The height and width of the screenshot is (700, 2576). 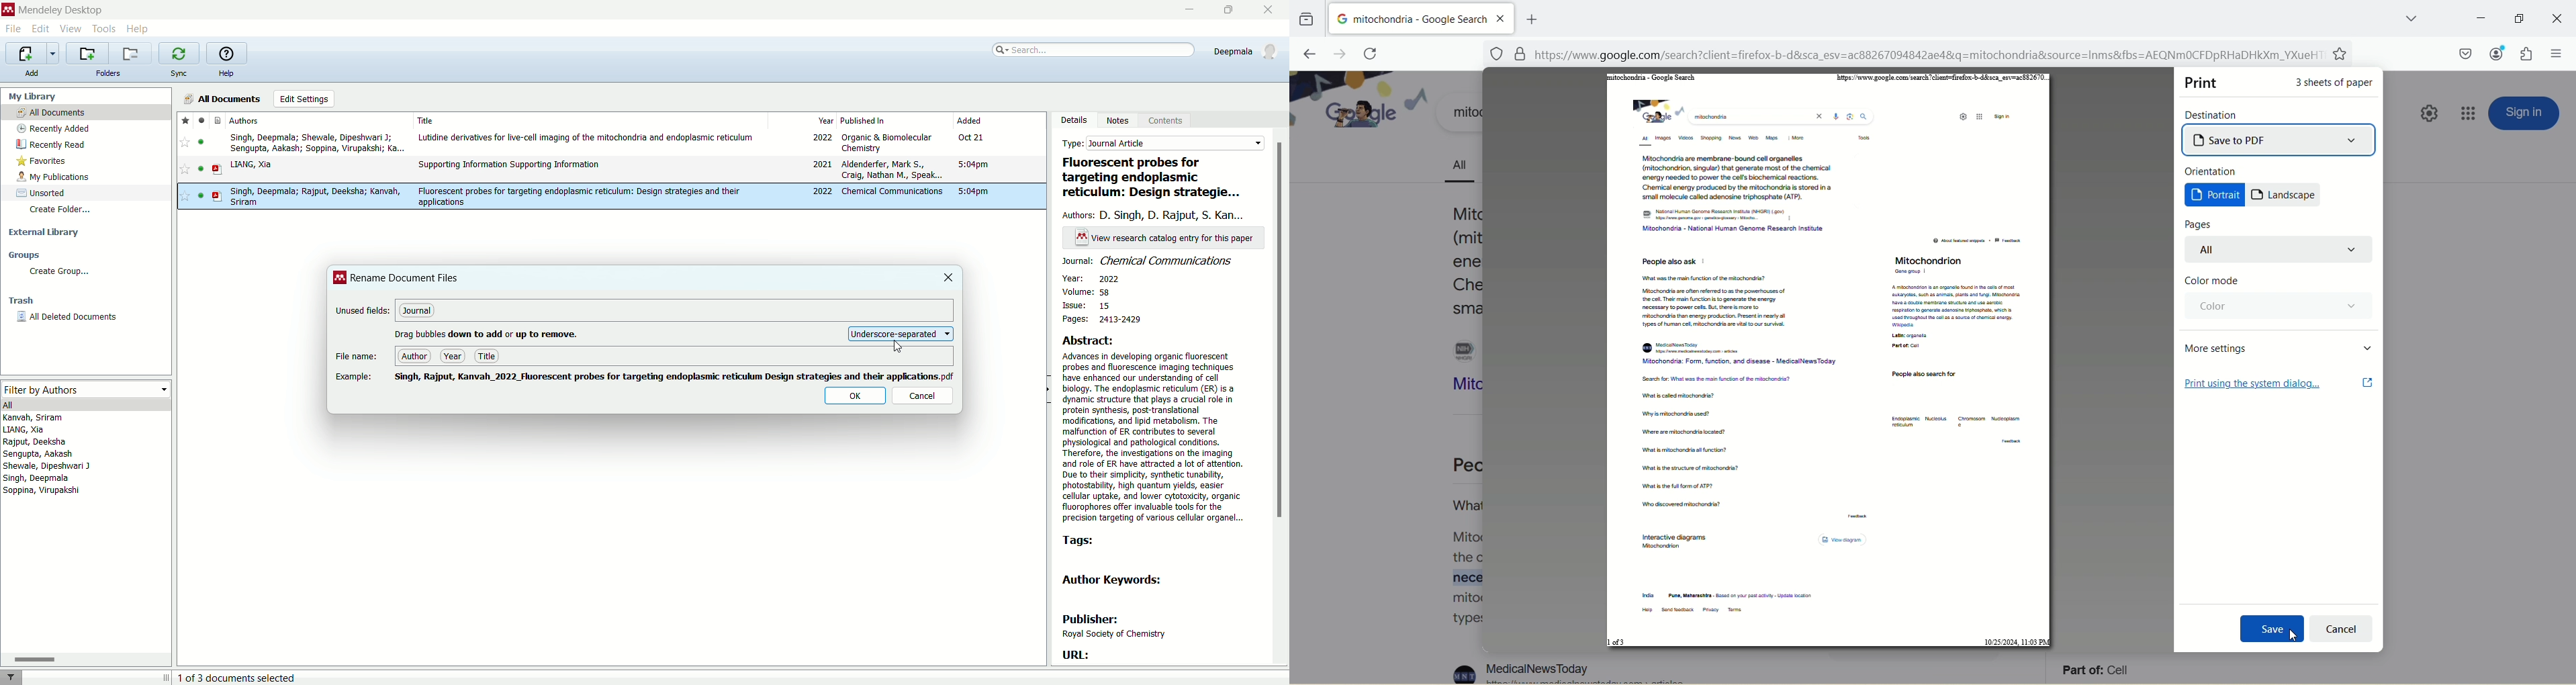 I want to click on color mode, so click(x=2212, y=282).